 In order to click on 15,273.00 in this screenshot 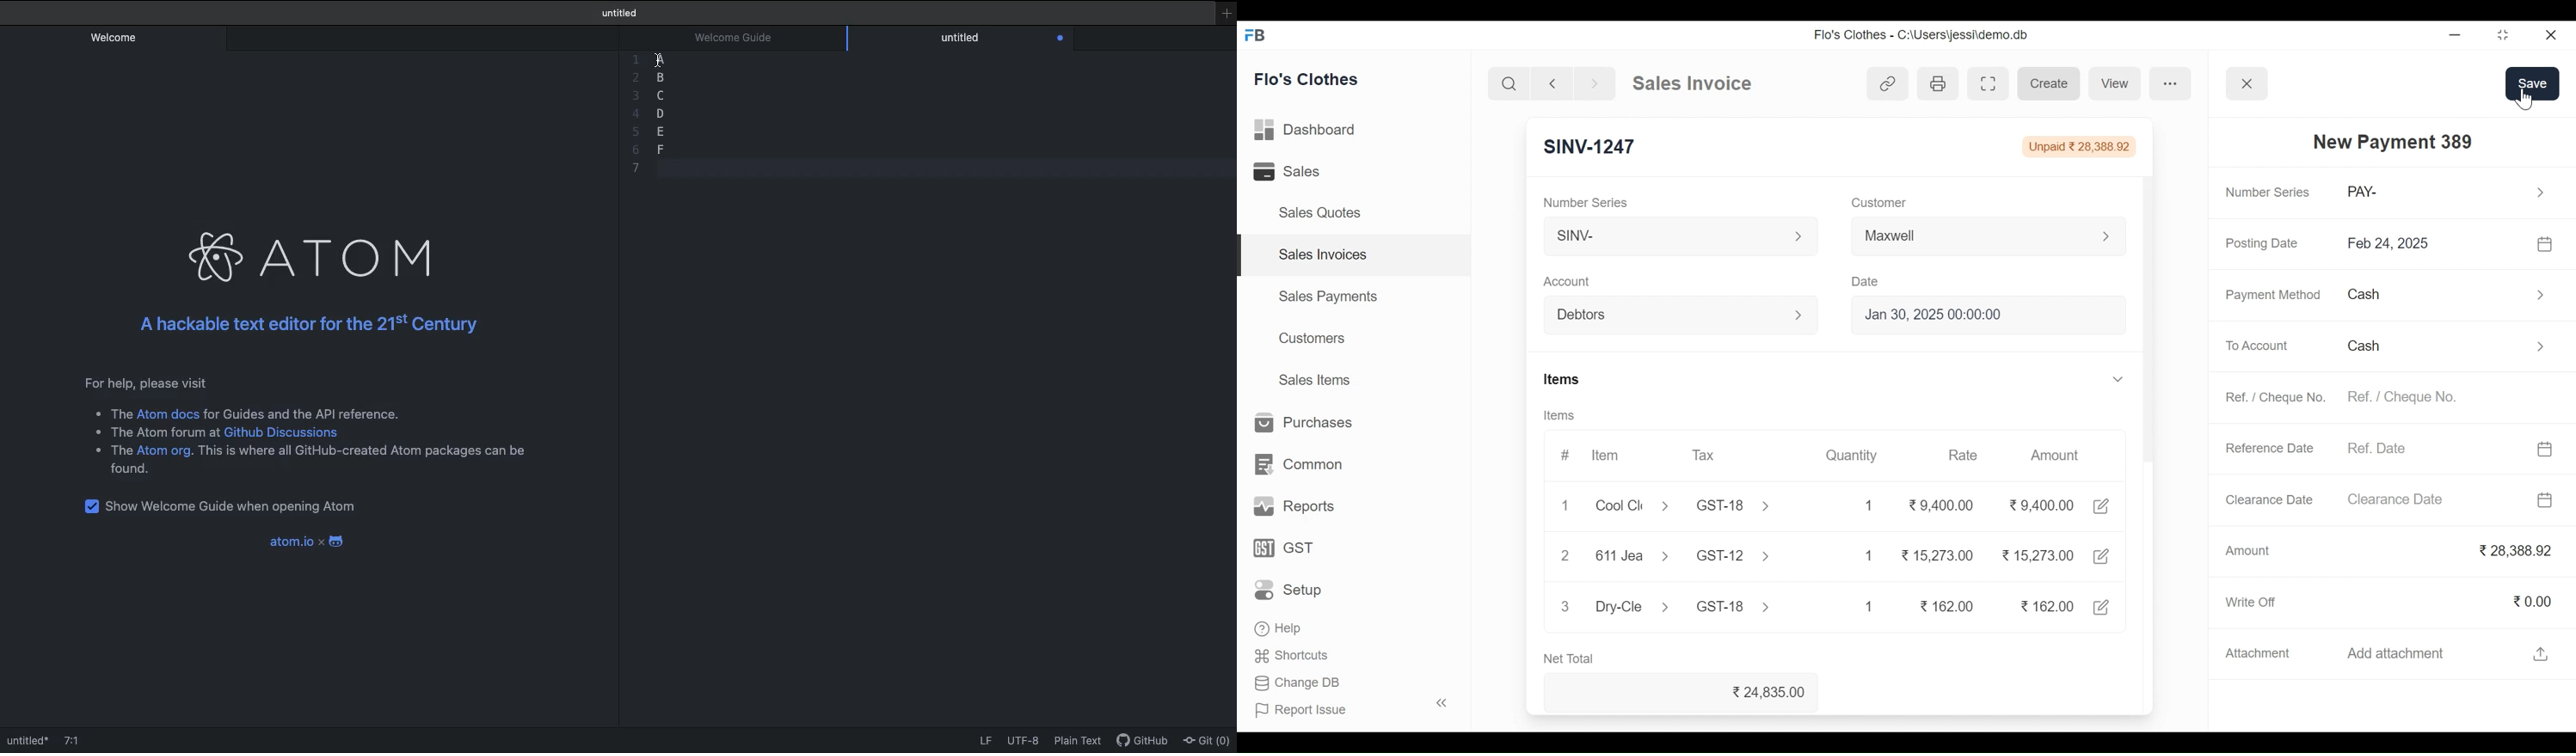, I will do `click(2038, 556)`.